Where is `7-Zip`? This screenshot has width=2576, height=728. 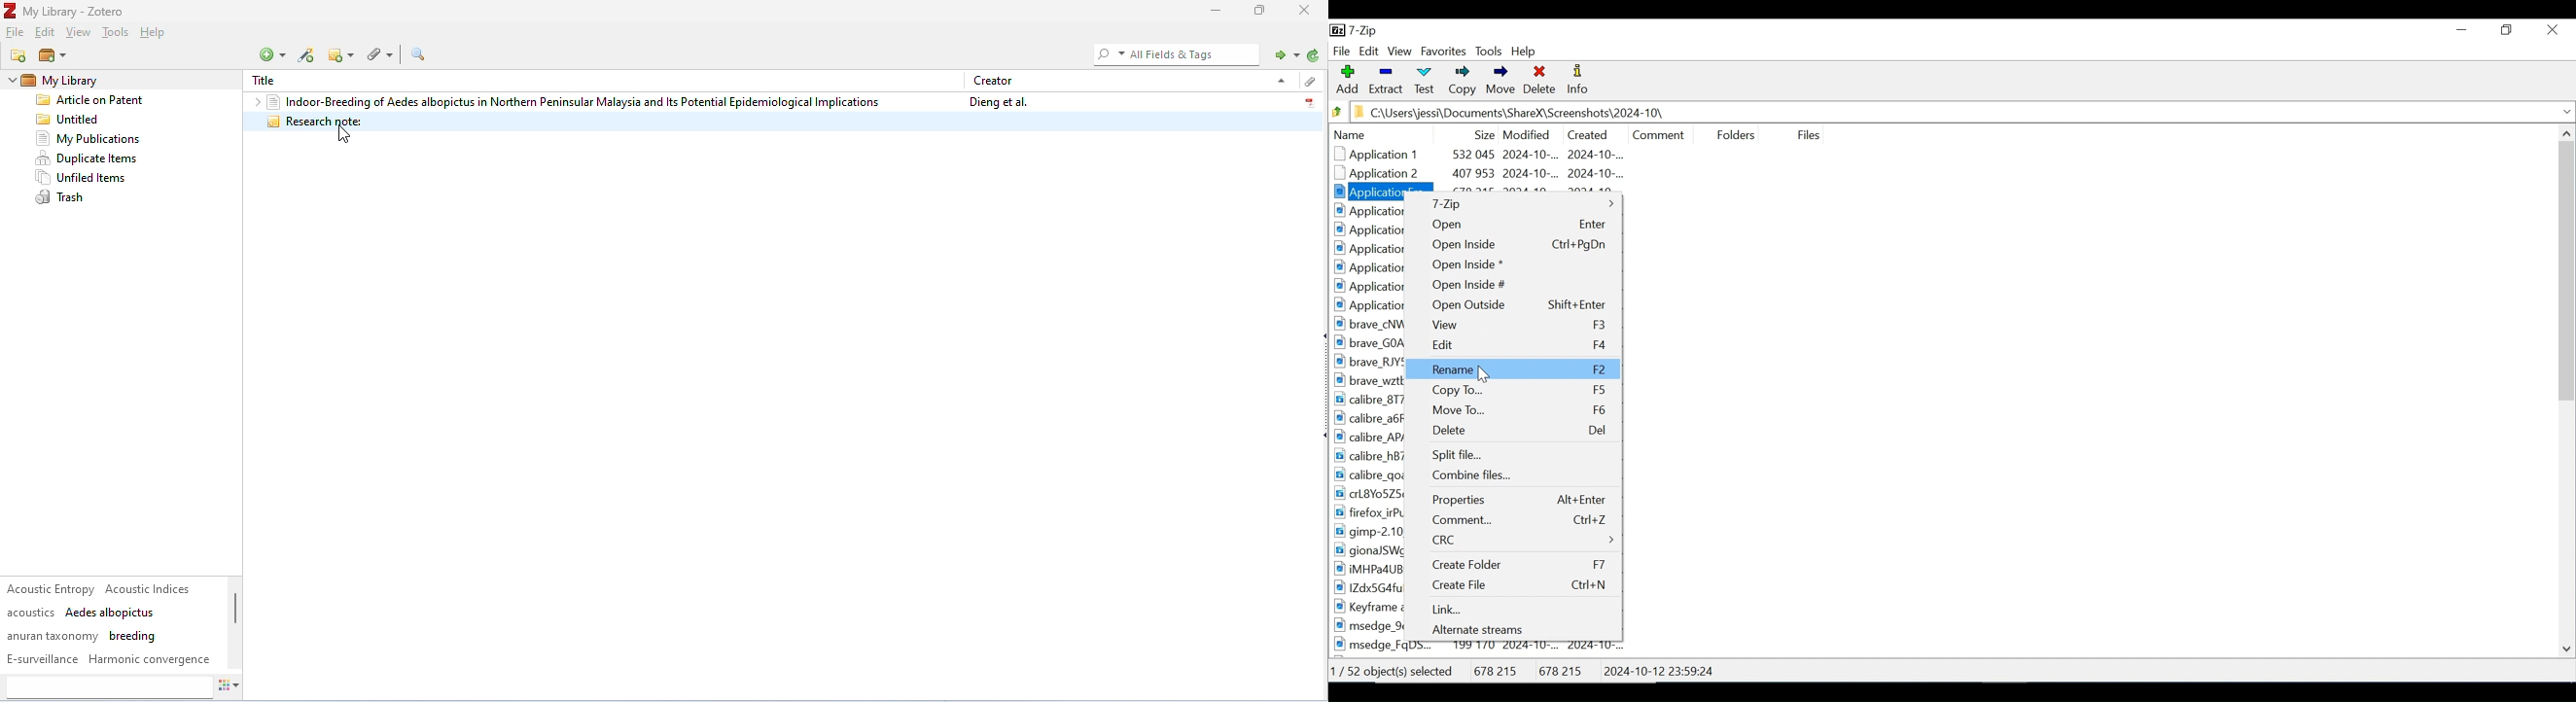
7-Zip is located at coordinates (1514, 204).